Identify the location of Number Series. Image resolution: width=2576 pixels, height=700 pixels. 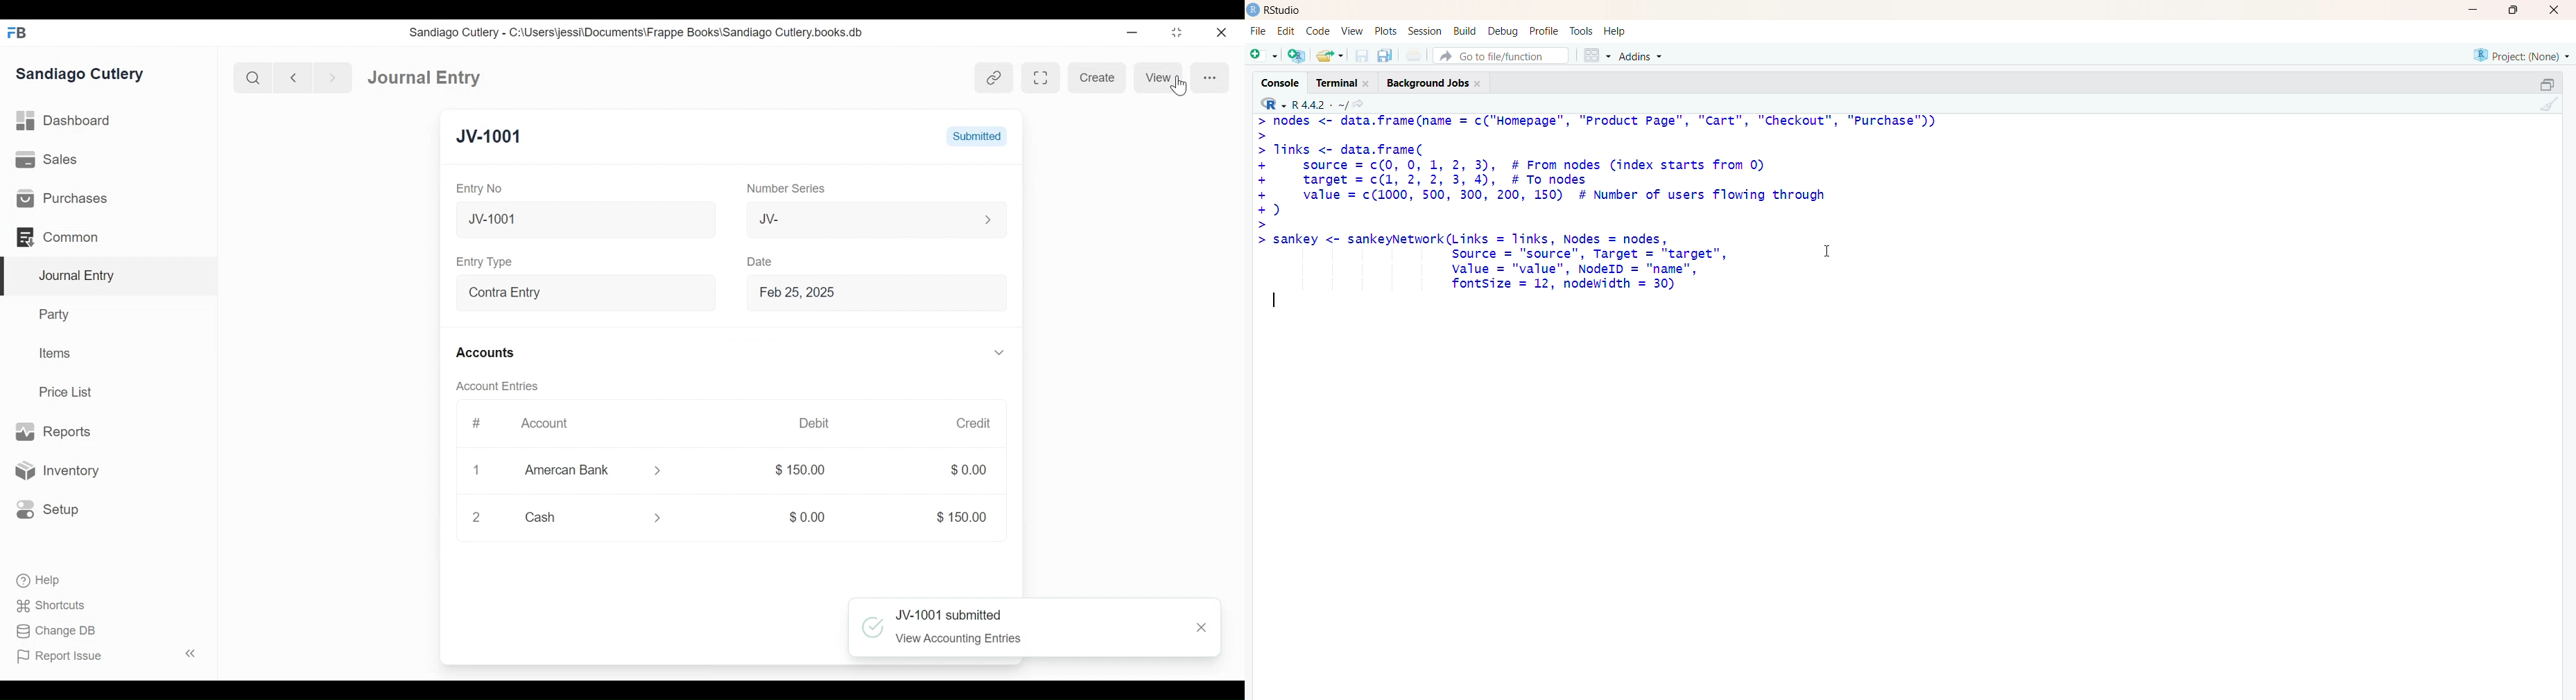
(784, 189).